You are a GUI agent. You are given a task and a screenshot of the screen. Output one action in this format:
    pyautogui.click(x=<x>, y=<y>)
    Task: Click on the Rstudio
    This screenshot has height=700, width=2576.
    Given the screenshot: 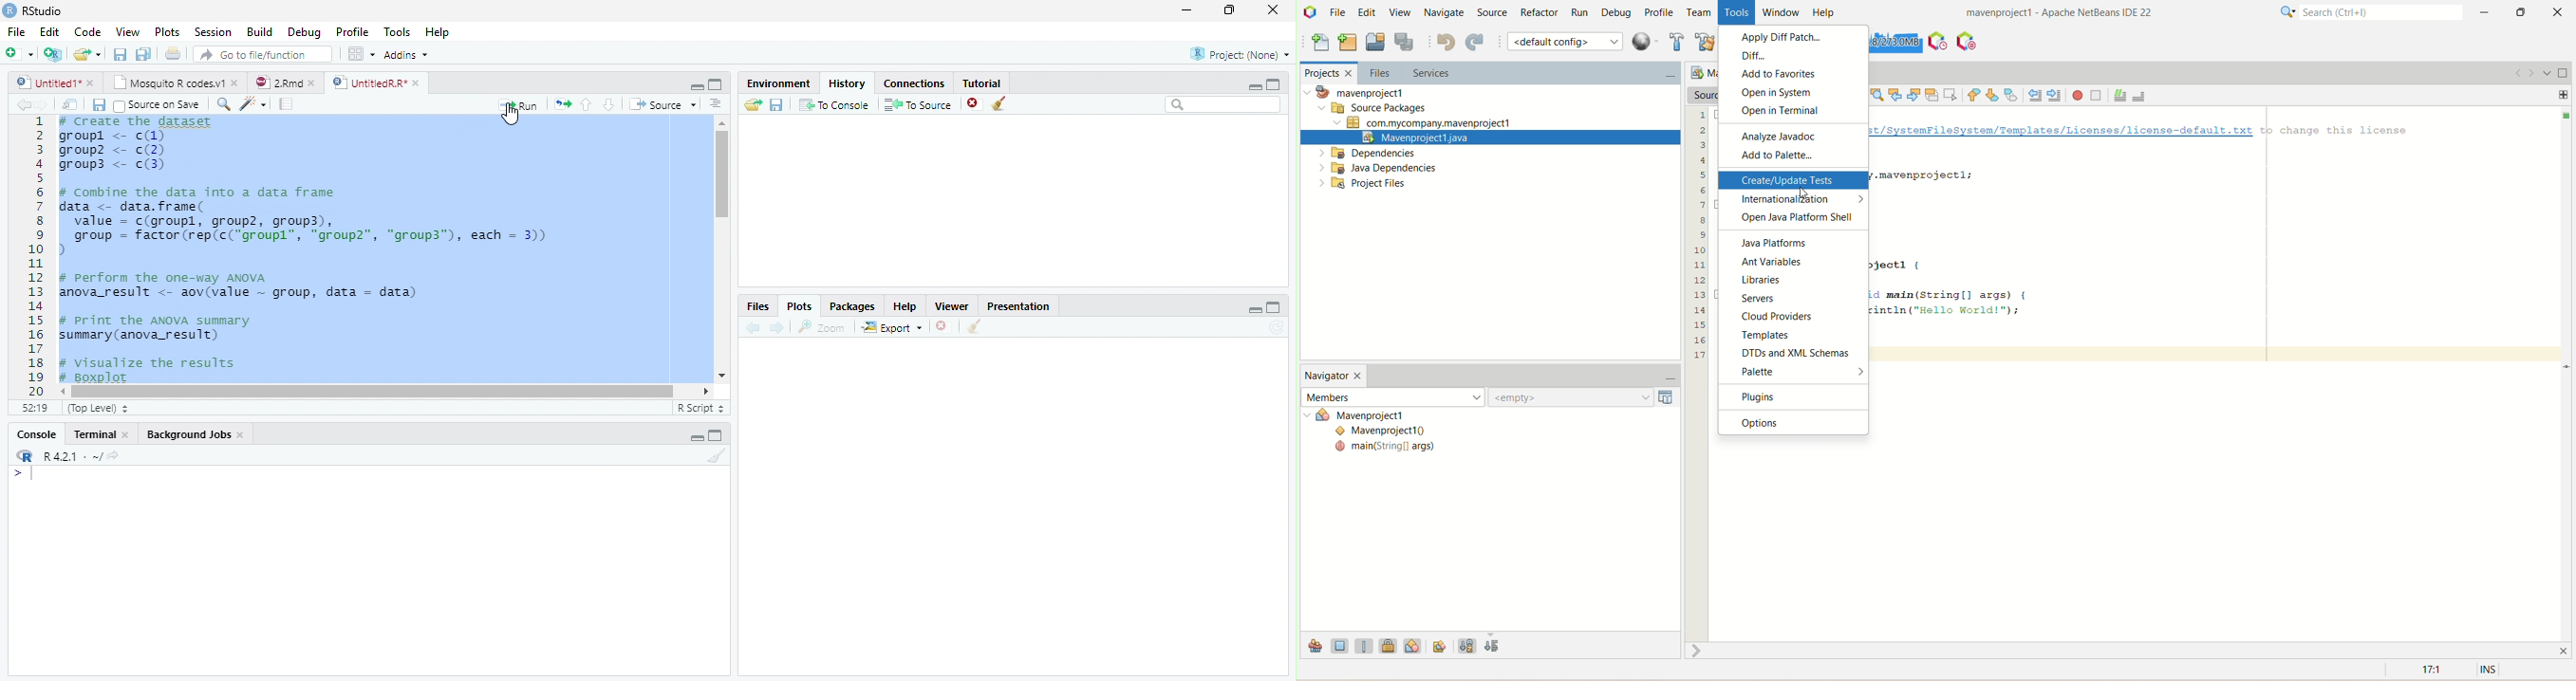 What is the action you would take?
    pyautogui.click(x=31, y=9)
    